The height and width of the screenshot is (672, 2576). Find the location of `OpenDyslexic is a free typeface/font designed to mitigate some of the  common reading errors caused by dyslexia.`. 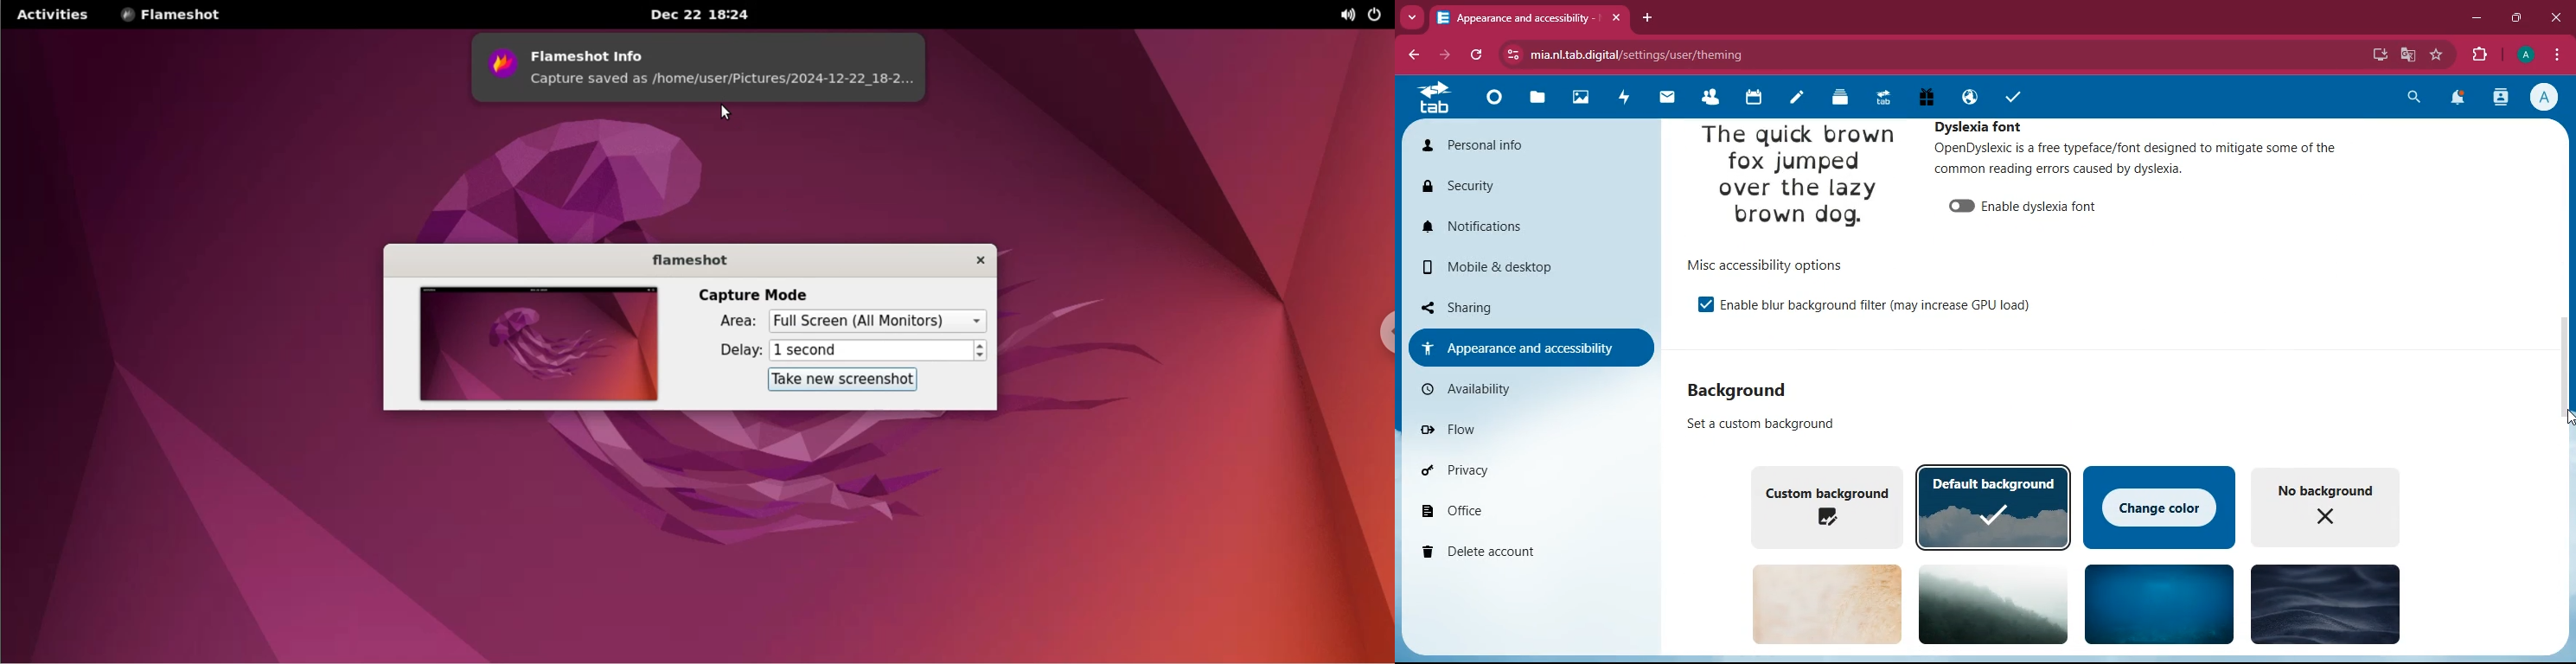

OpenDyslexic is a free typeface/font designed to mitigate some of the  common reading errors caused by dyslexia. is located at coordinates (2133, 160).